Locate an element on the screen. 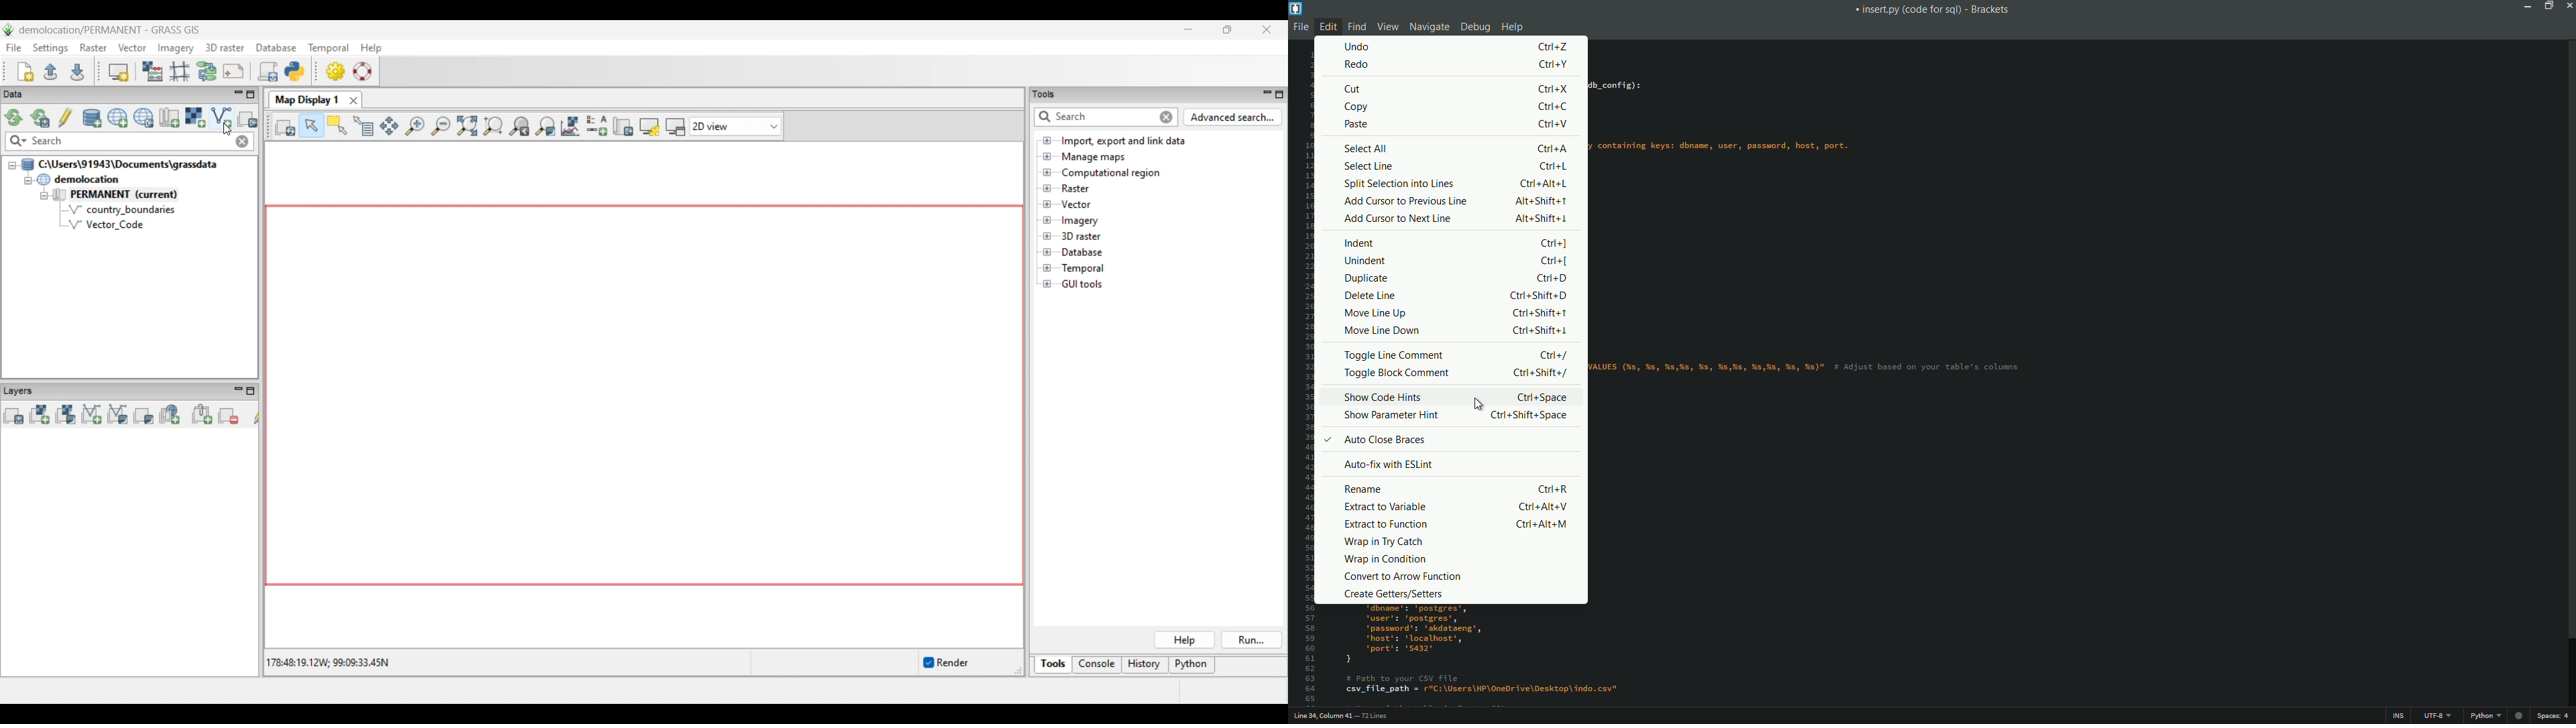  « insert.py (code for sql) - Brackets is located at coordinates (1931, 12).